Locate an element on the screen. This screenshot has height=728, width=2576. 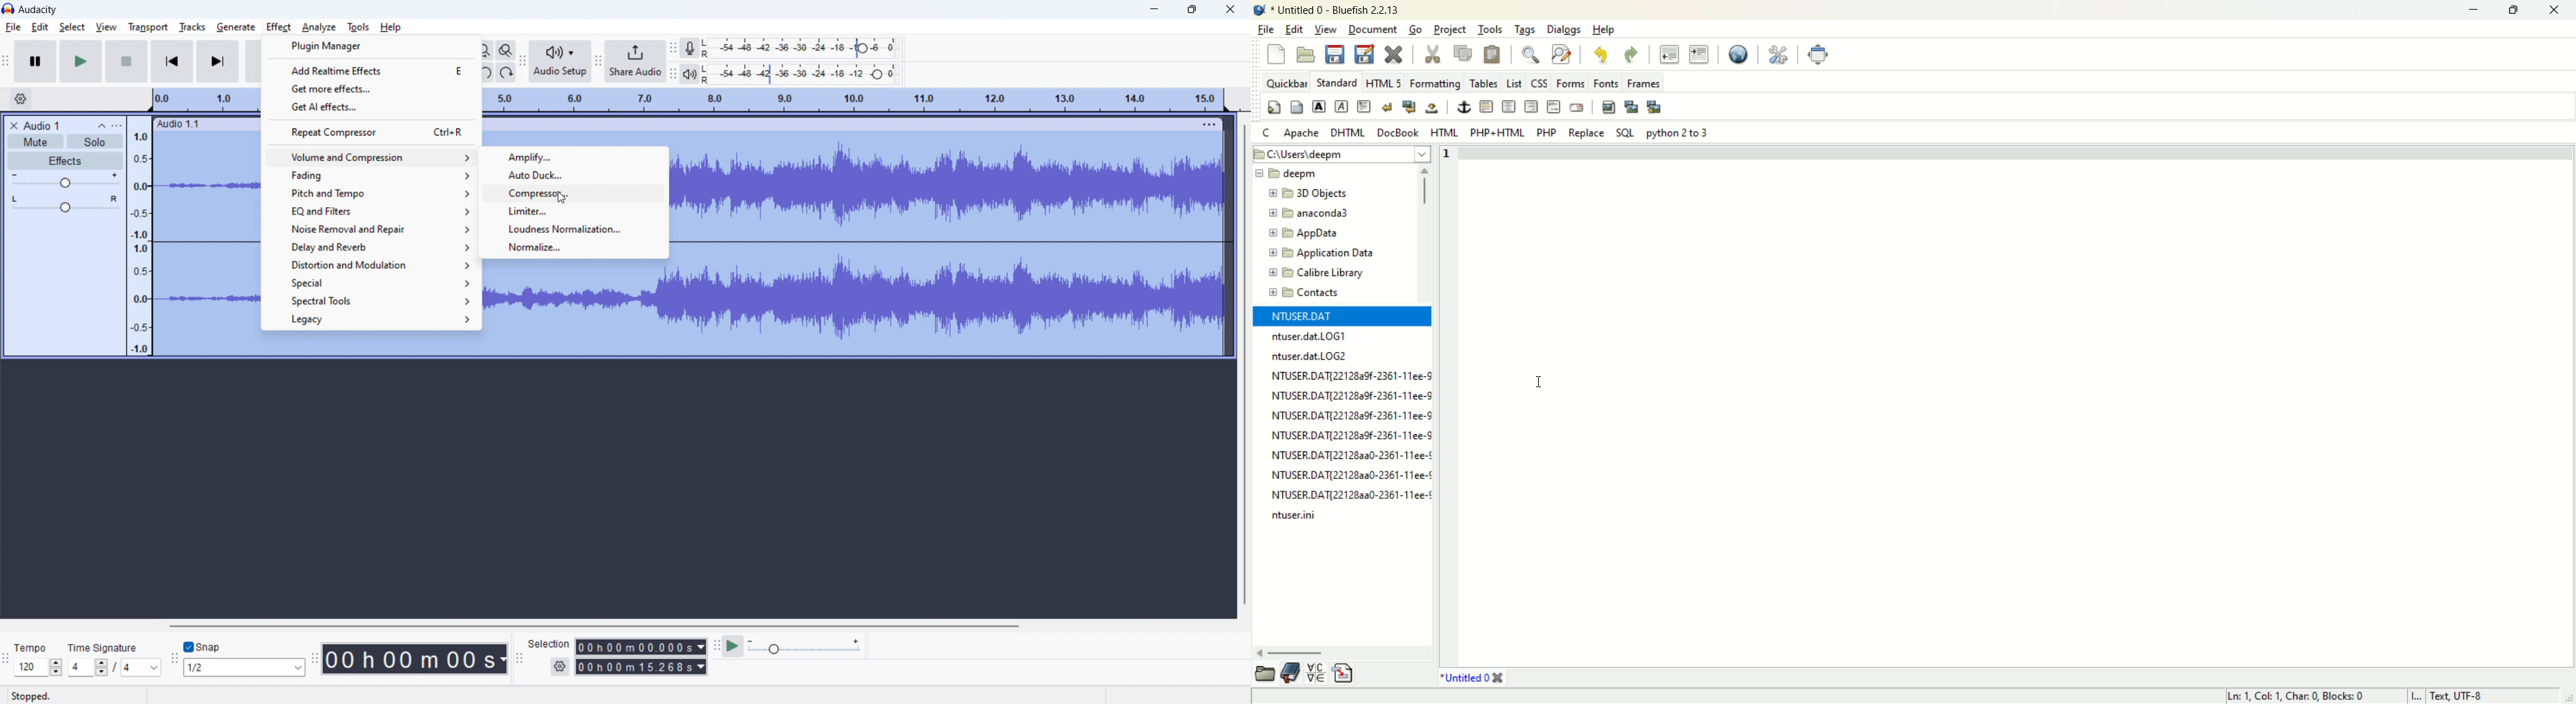
vertical scrollbar is located at coordinates (1245, 360).